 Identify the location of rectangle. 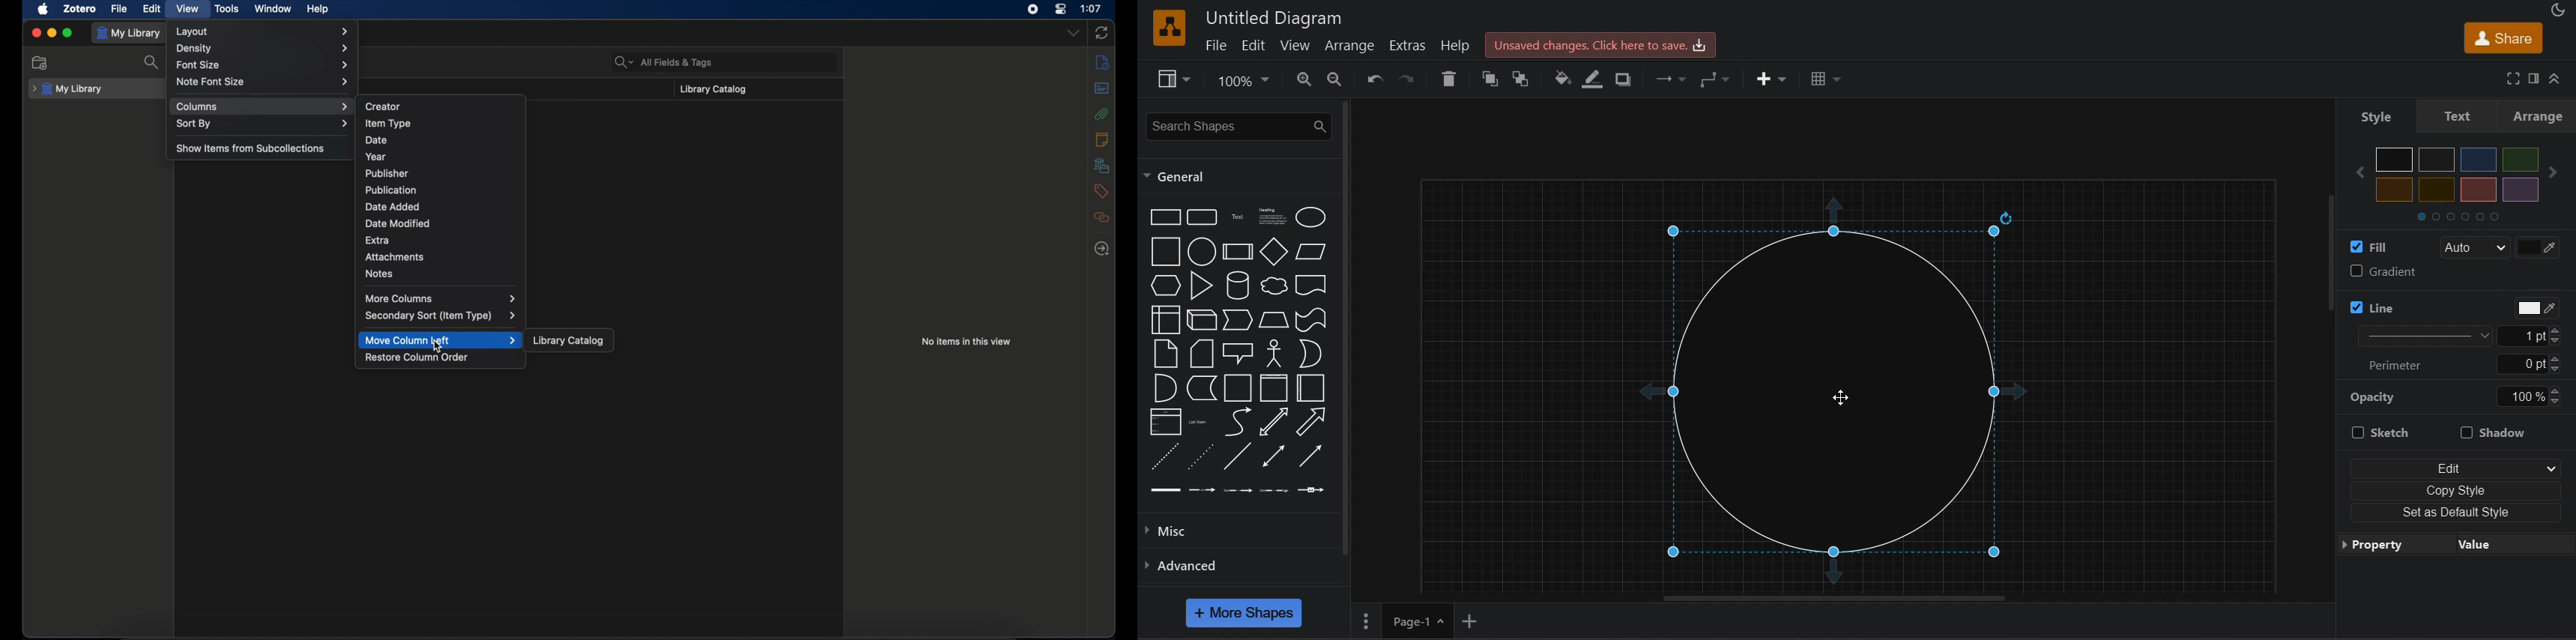
(1164, 217).